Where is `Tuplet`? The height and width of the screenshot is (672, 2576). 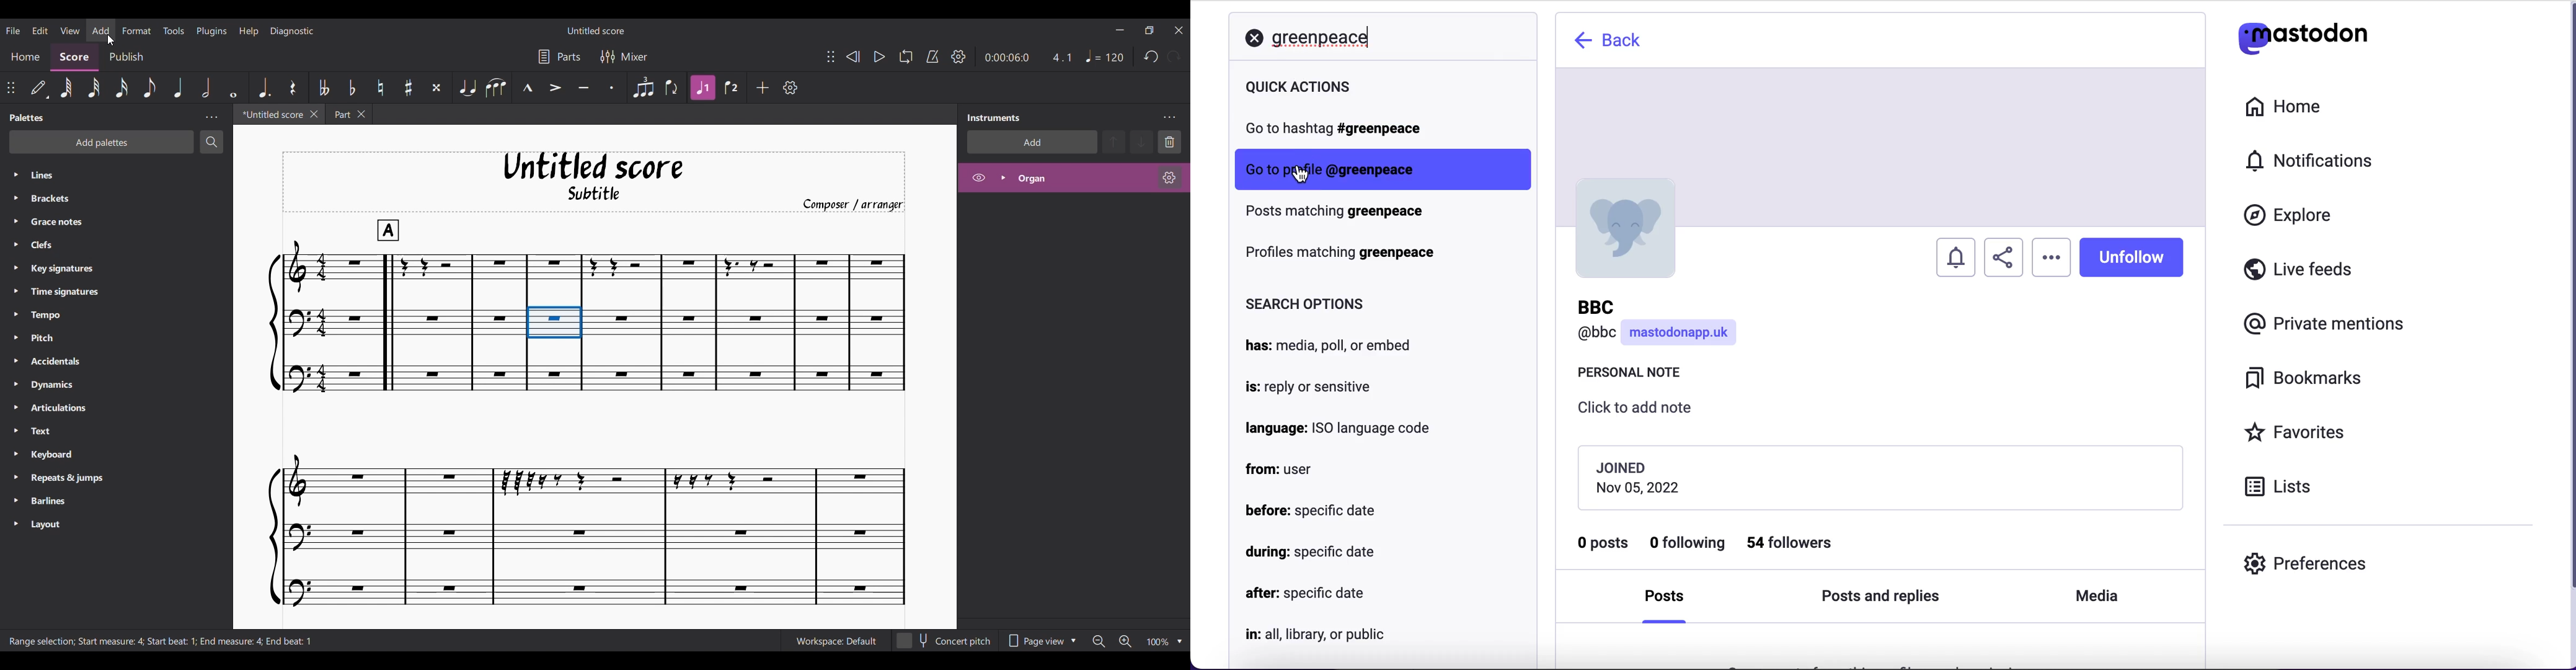
Tuplet is located at coordinates (644, 88).